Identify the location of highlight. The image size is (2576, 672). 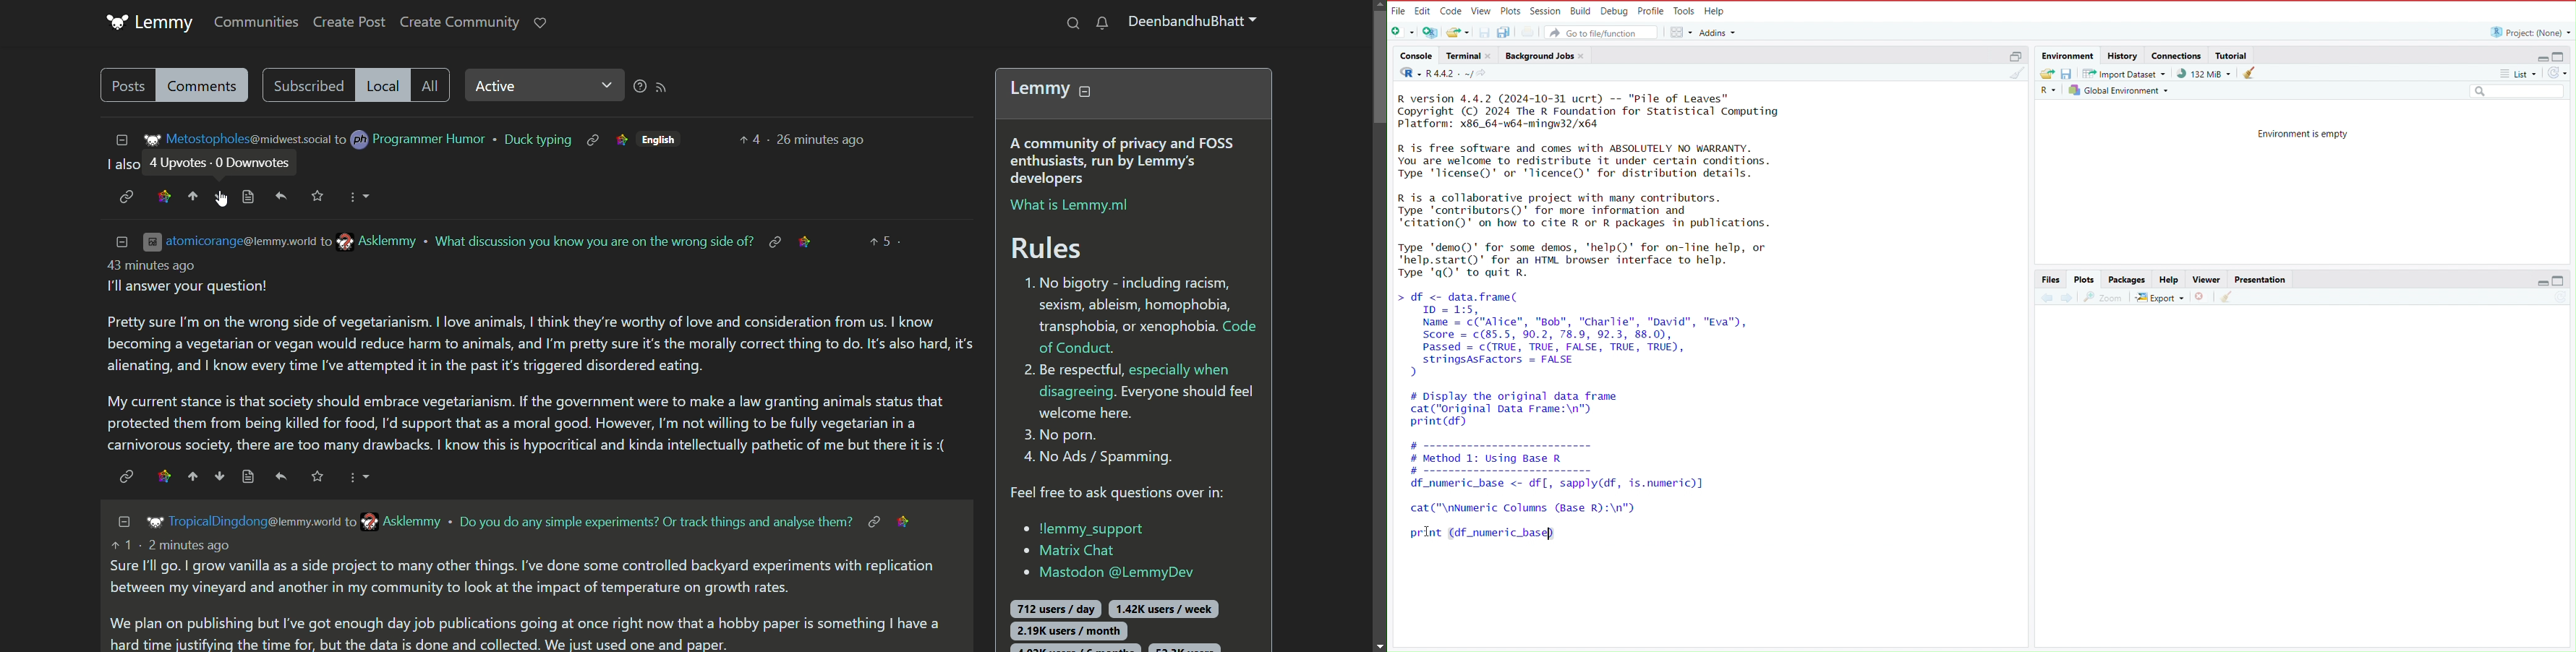
(620, 140).